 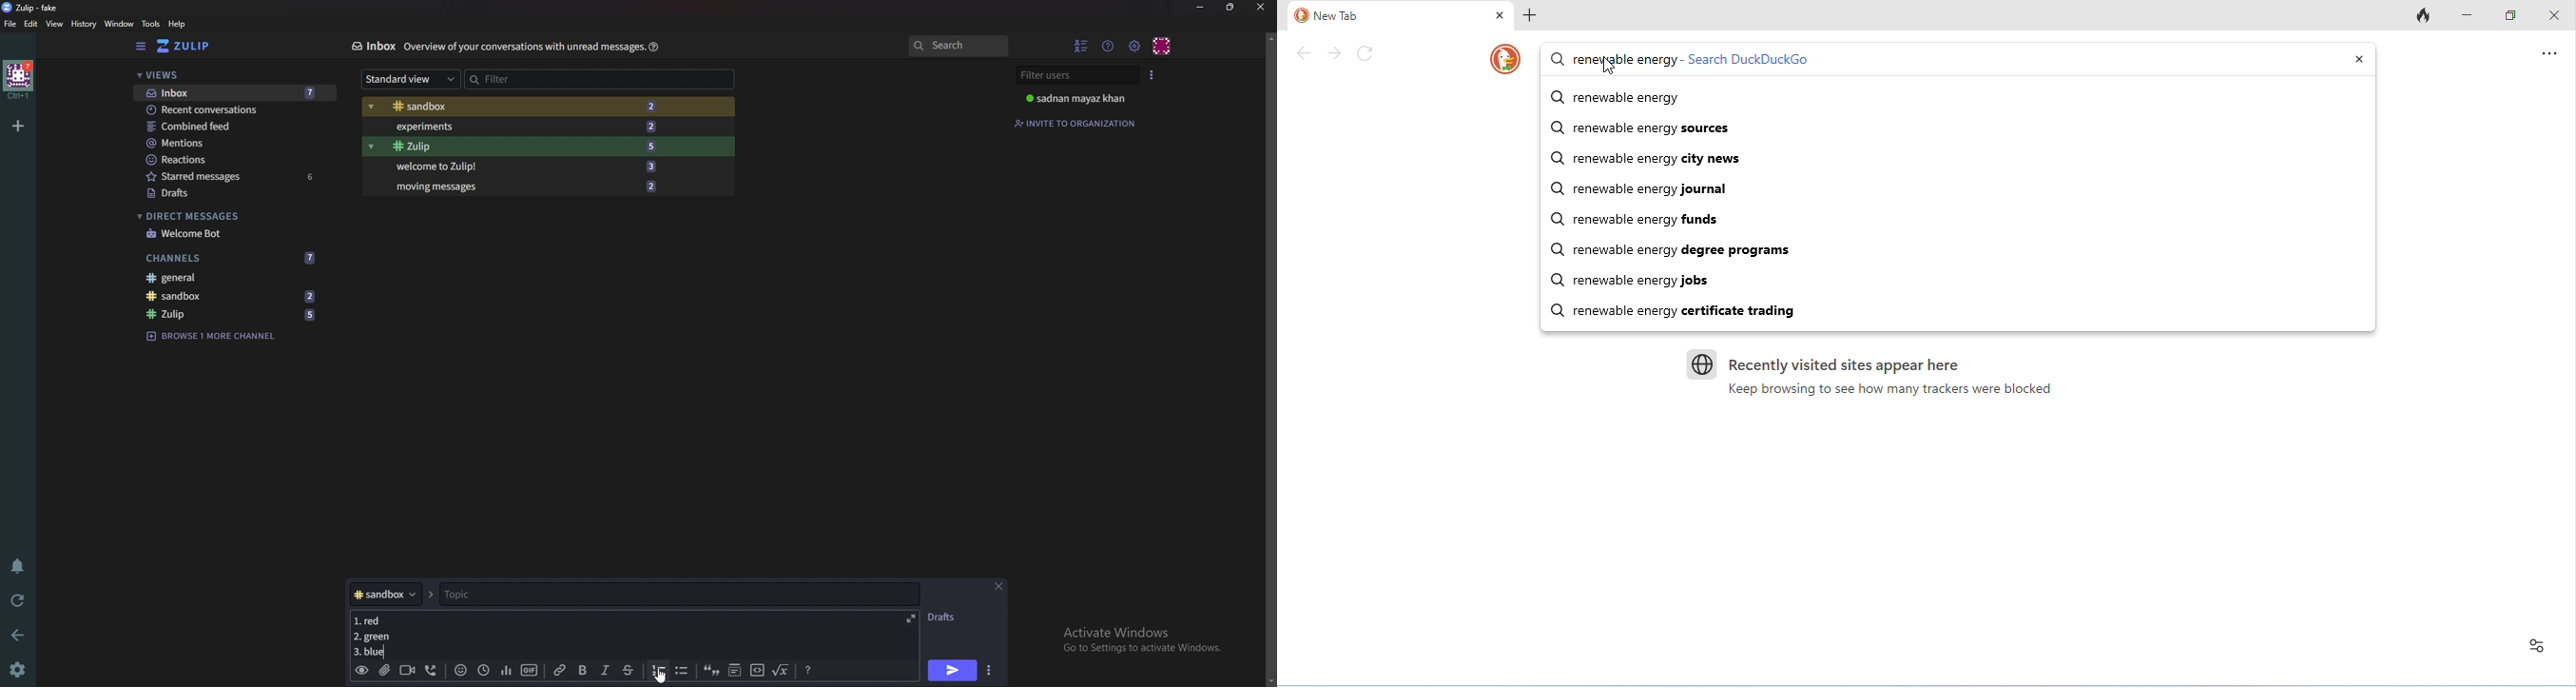 What do you see at coordinates (652, 47) in the screenshot?
I see `Help` at bounding box center [652, 47].